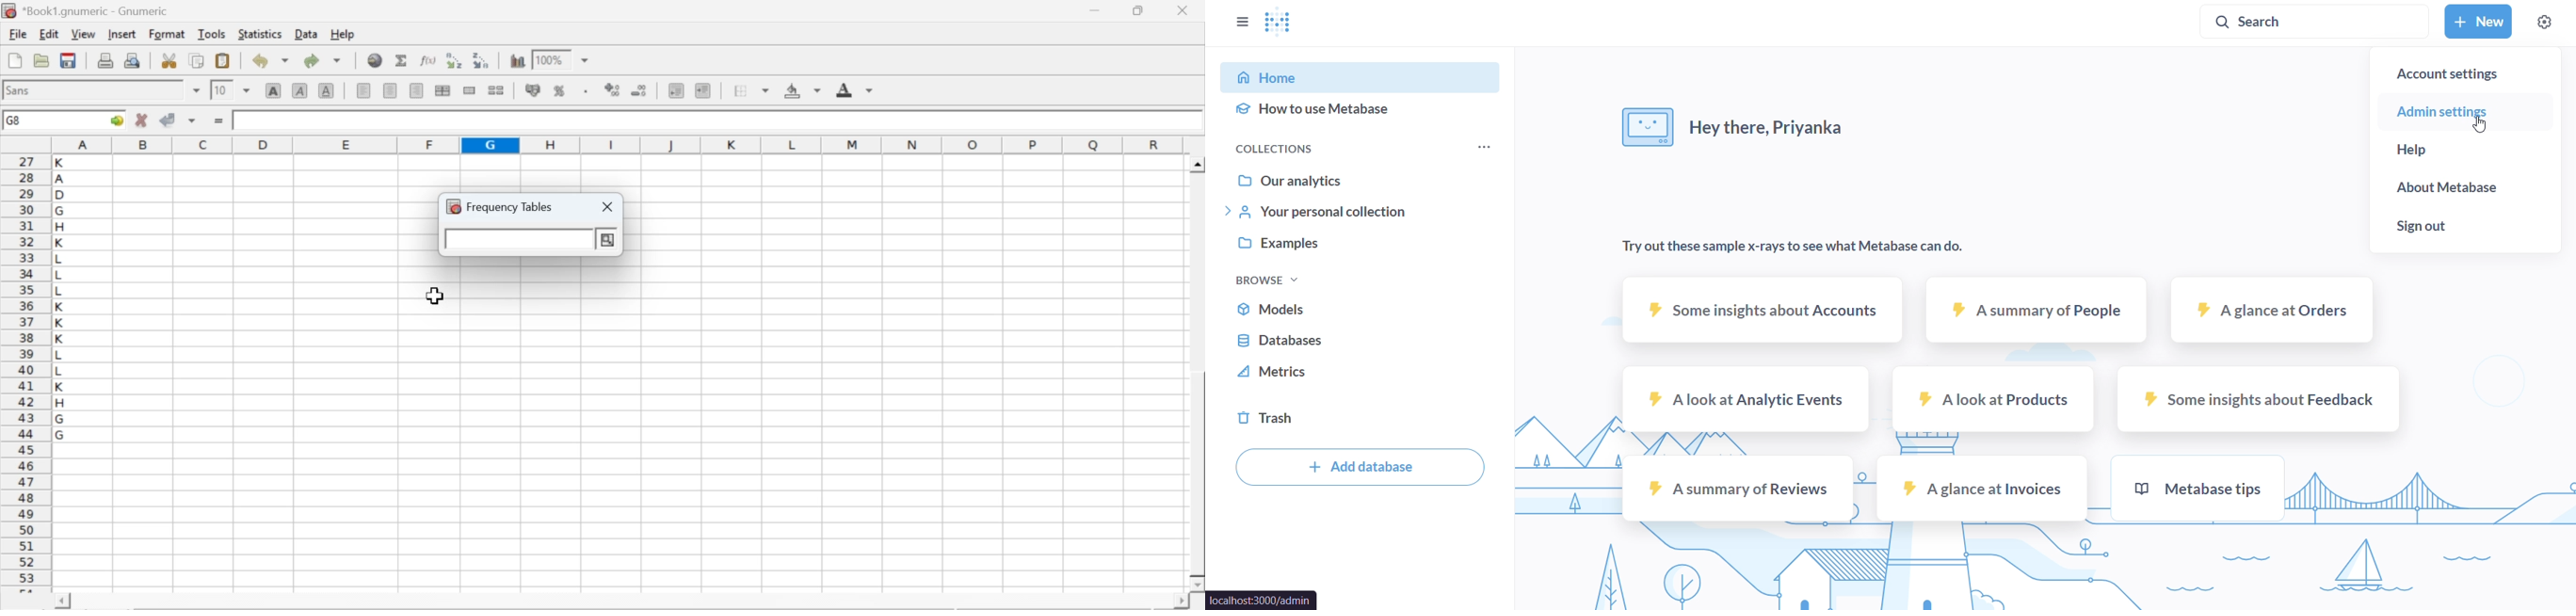 The height and width of the screenshot is (616, 2576). I want to click on decrease number of decimals displayed, so click(638, 91).